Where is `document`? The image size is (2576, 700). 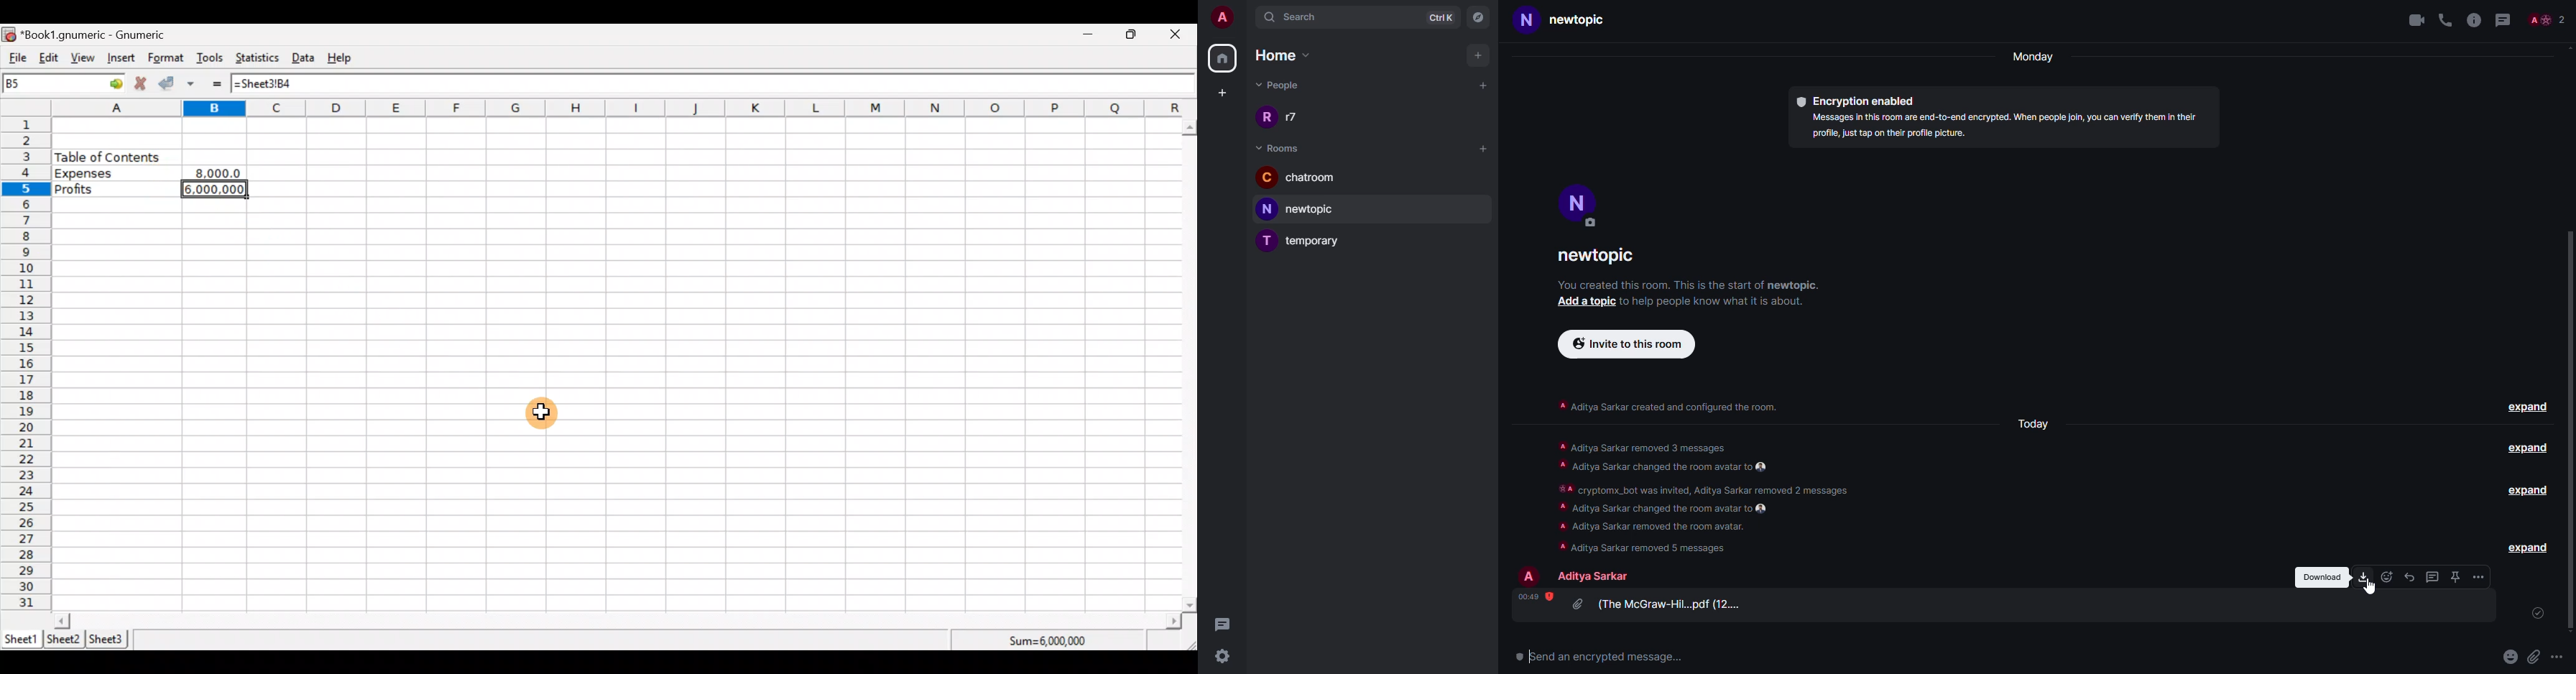
document is located at coordinates (1665, 605).